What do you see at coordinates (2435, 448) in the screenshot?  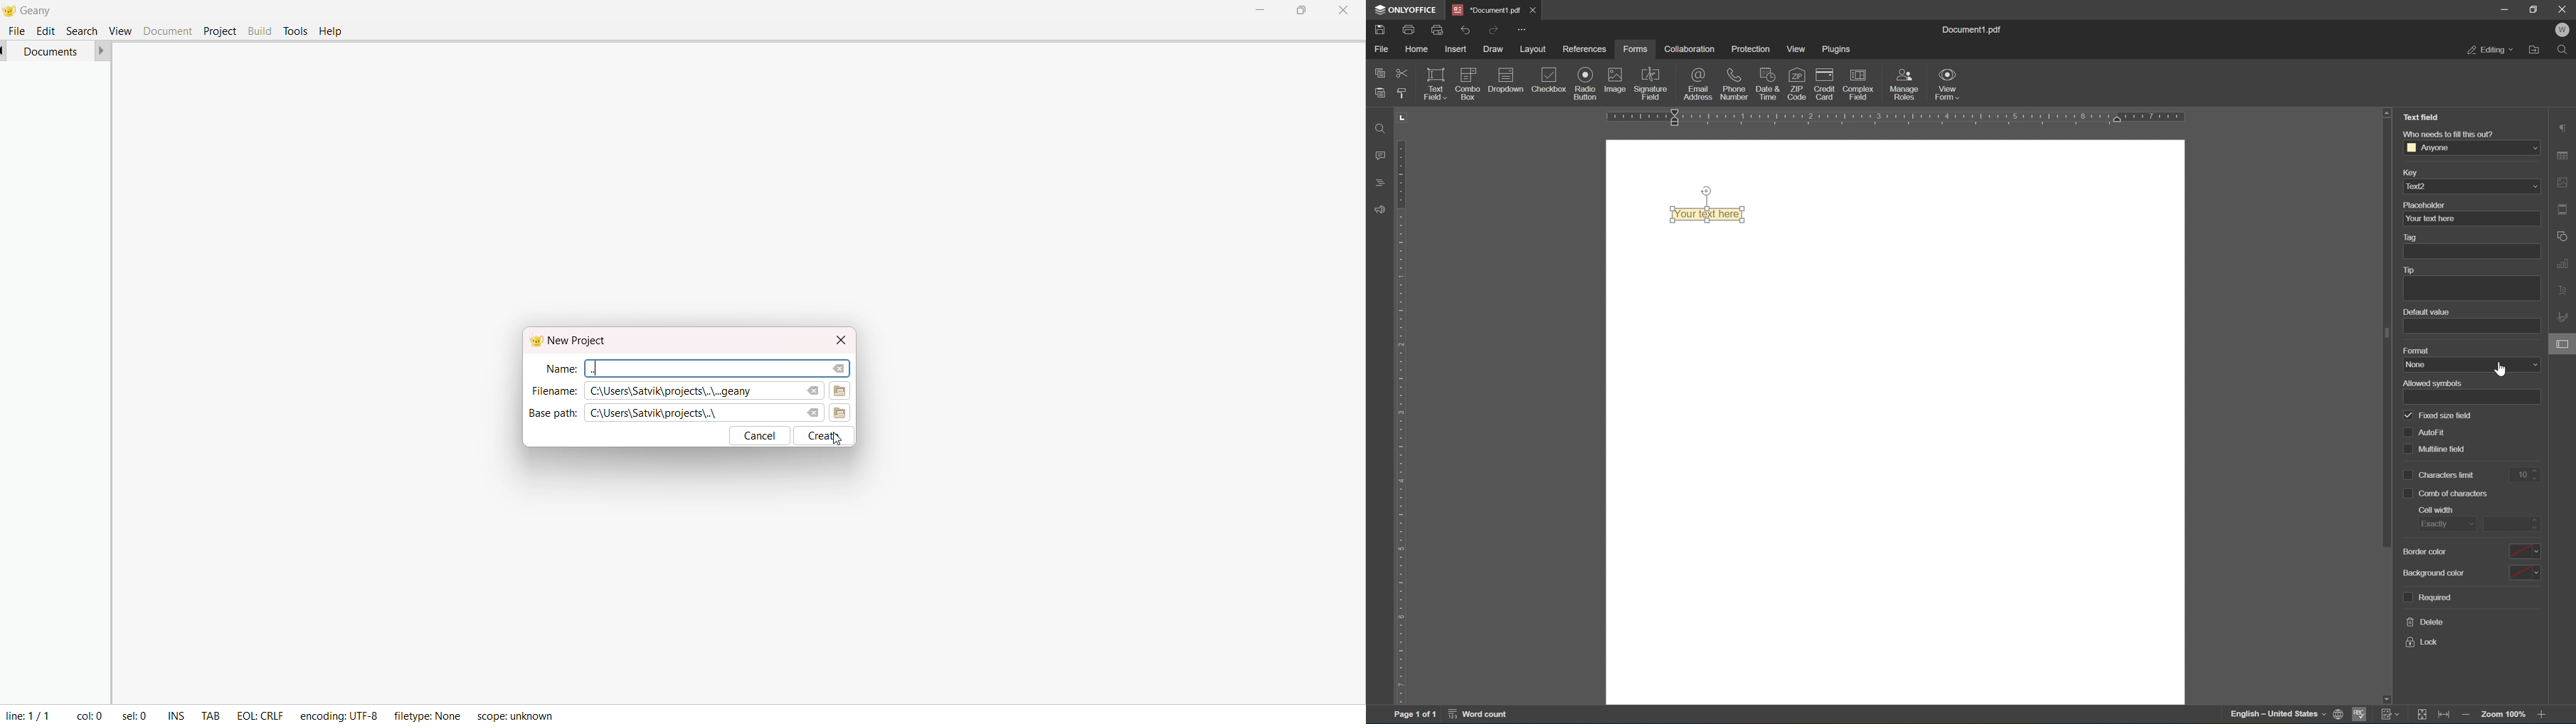 I see `multiline field` at bounding box center [2435, 448].